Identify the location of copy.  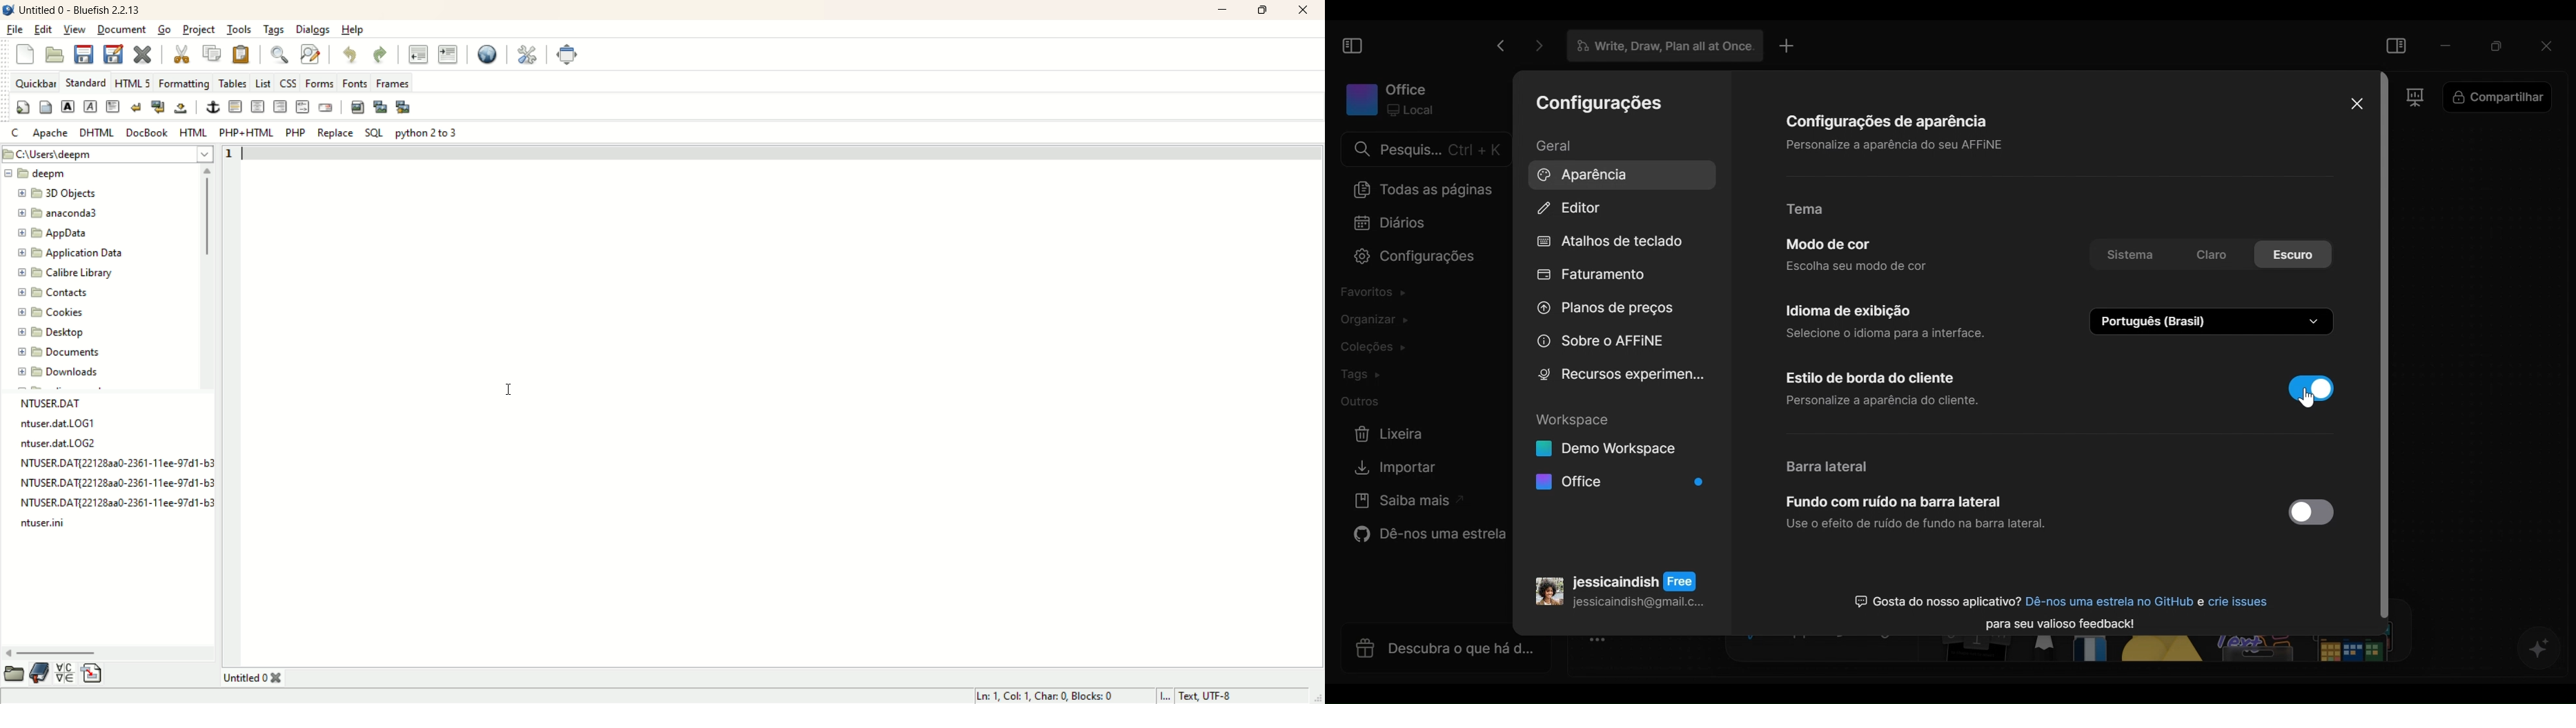
(213, 52).